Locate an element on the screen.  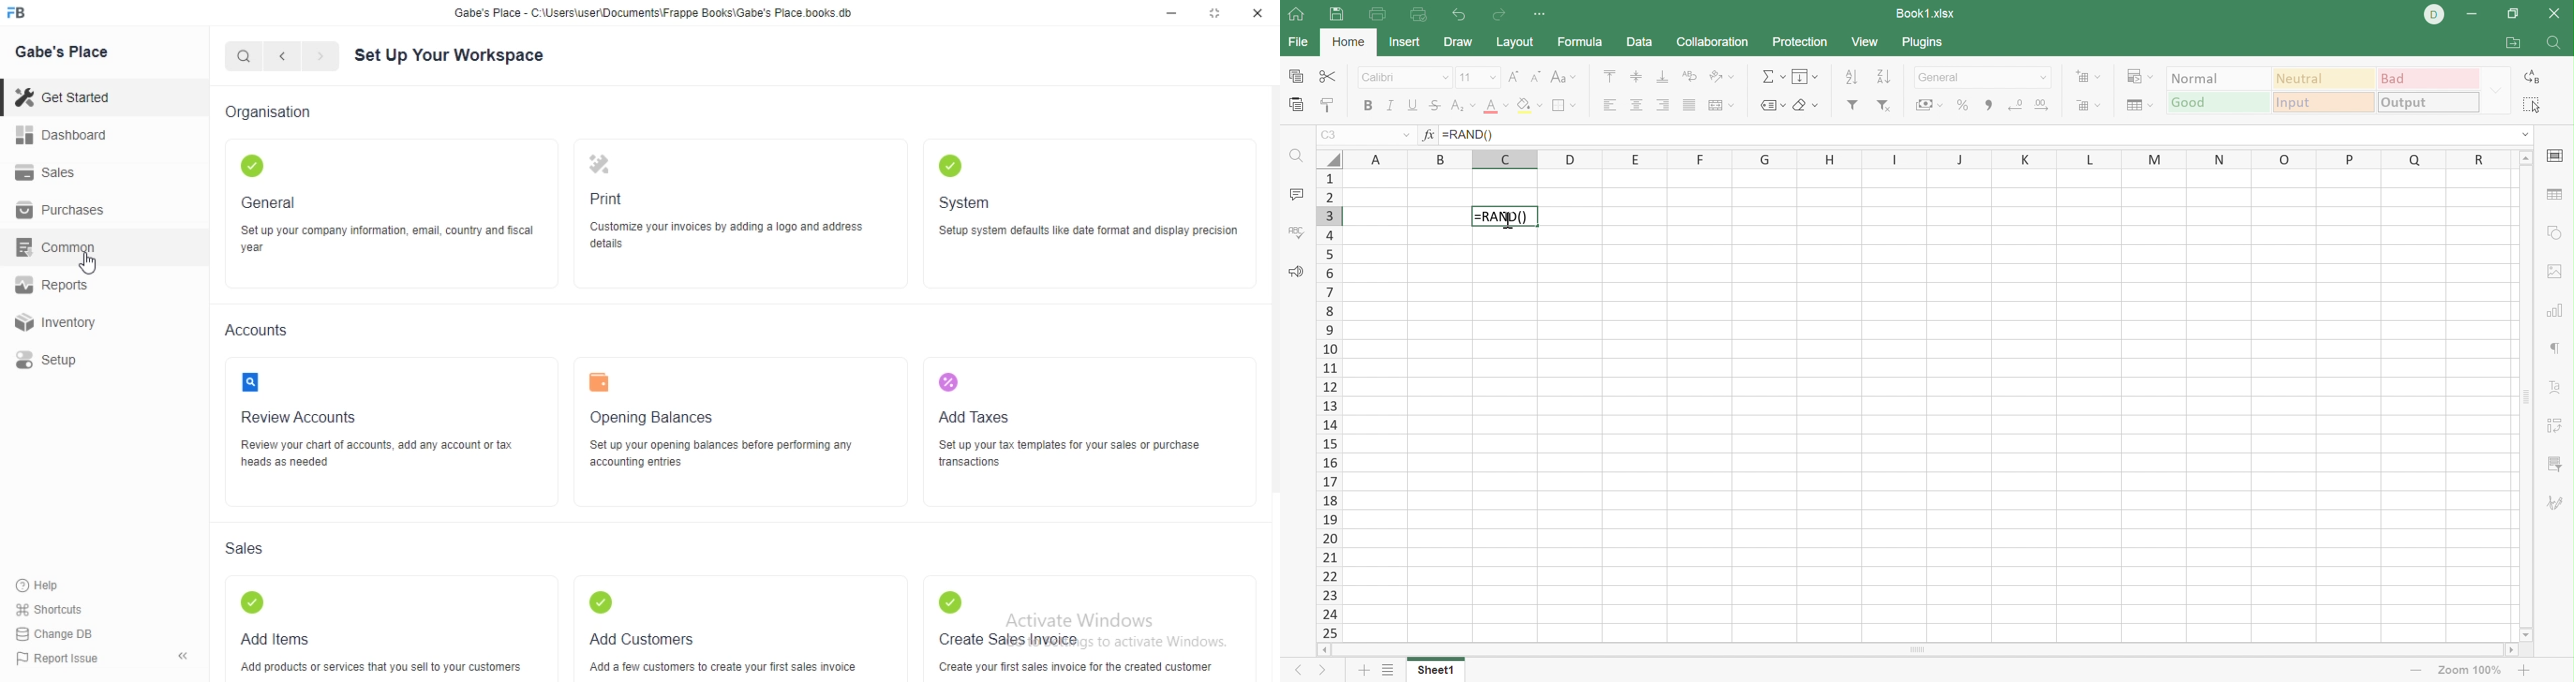
backward is located at coordinates (281, 55).